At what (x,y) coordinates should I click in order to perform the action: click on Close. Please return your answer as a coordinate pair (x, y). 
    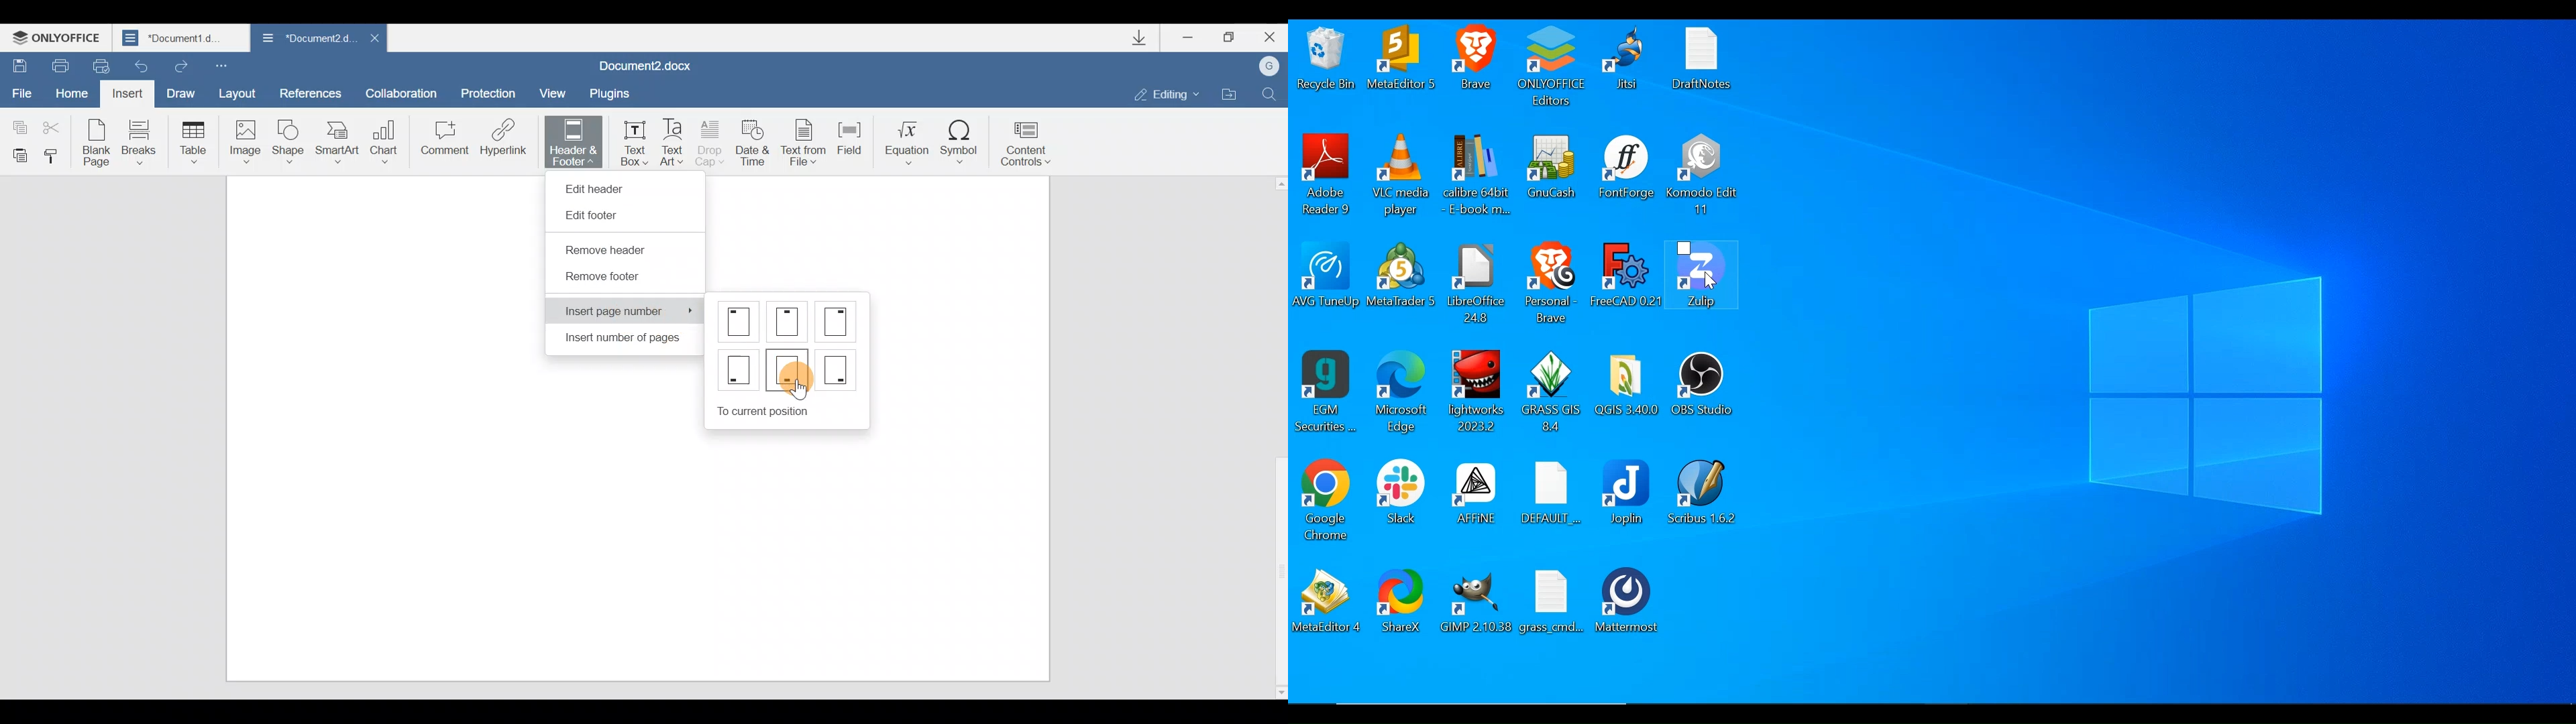
    Looking at the image, I should click on (1269, 38).